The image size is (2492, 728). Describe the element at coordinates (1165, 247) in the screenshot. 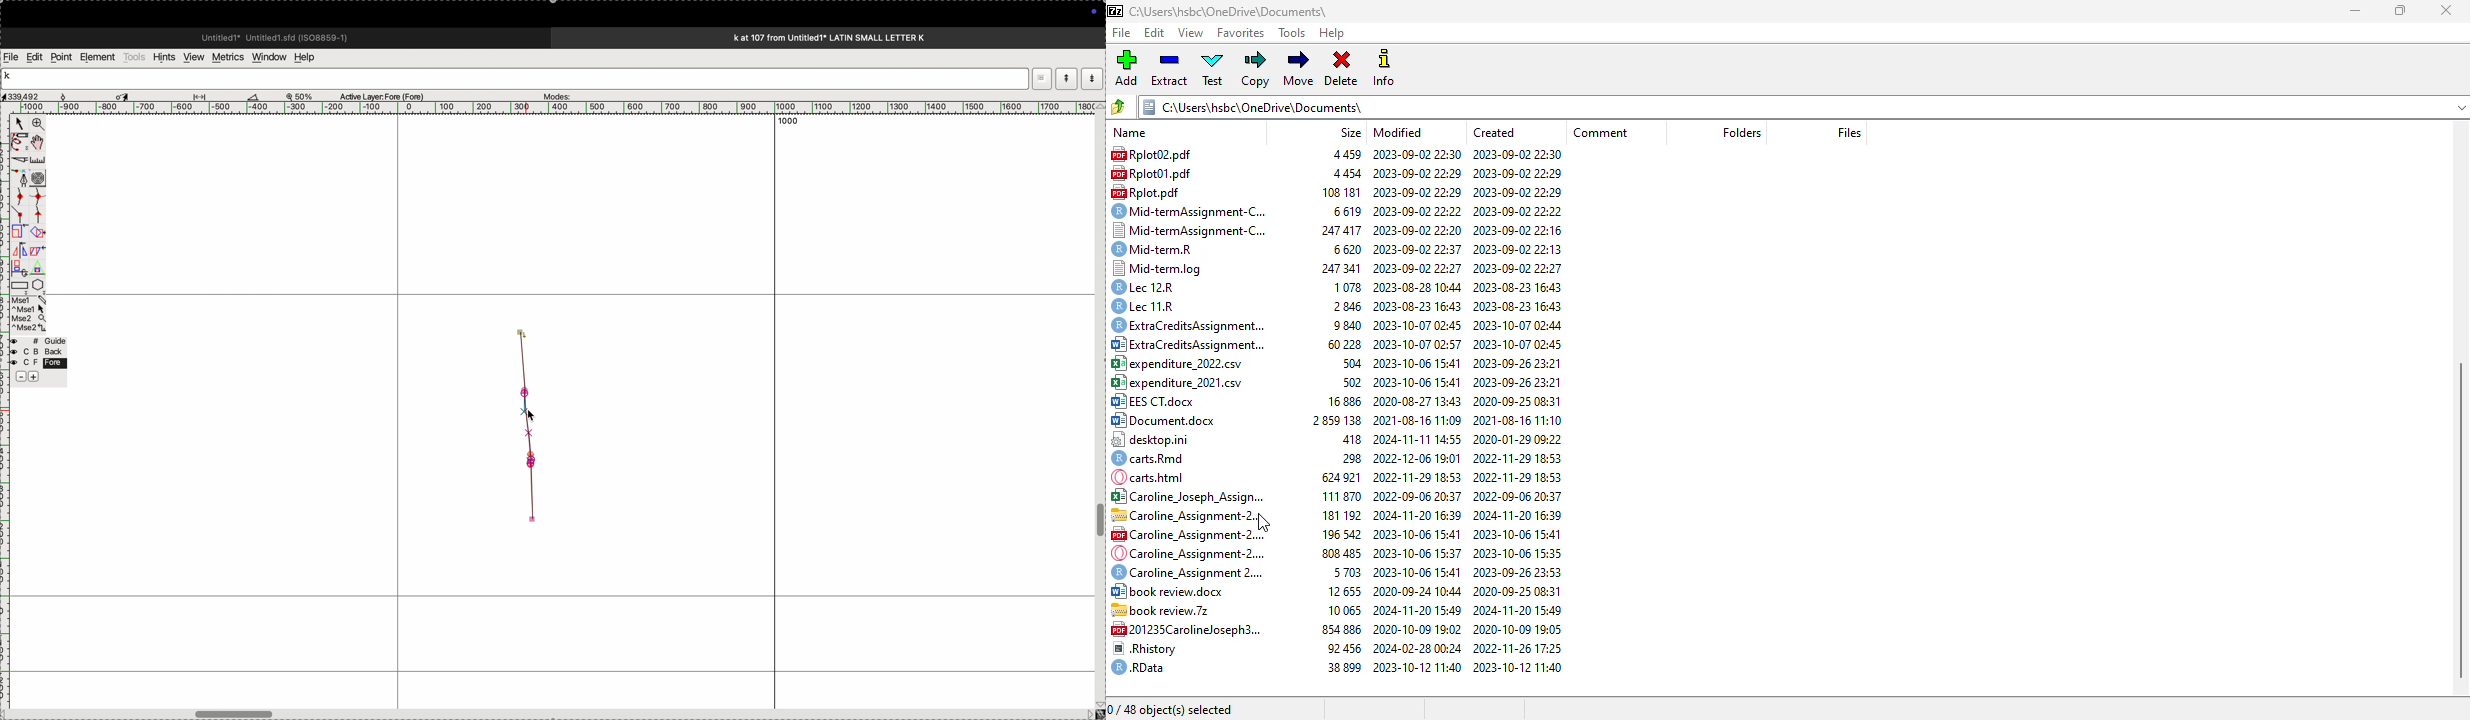

I see ` Mid-term.R` at that location.